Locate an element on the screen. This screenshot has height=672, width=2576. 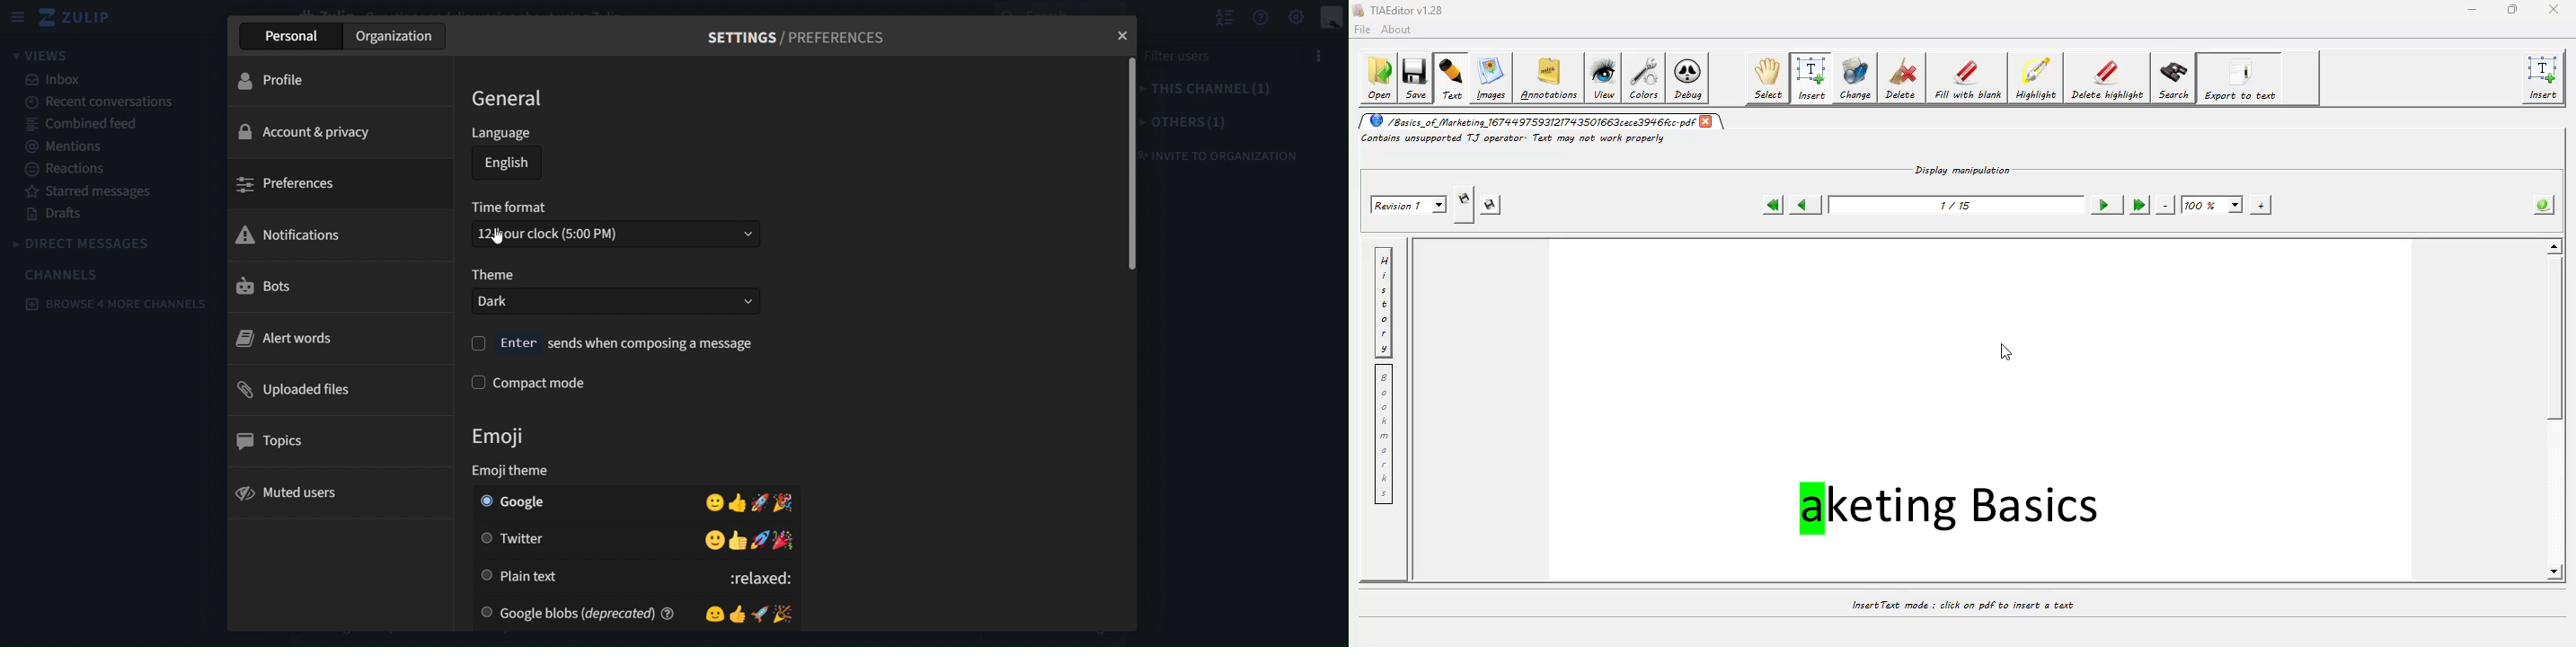
get help is located at coordinates (1264, 17).